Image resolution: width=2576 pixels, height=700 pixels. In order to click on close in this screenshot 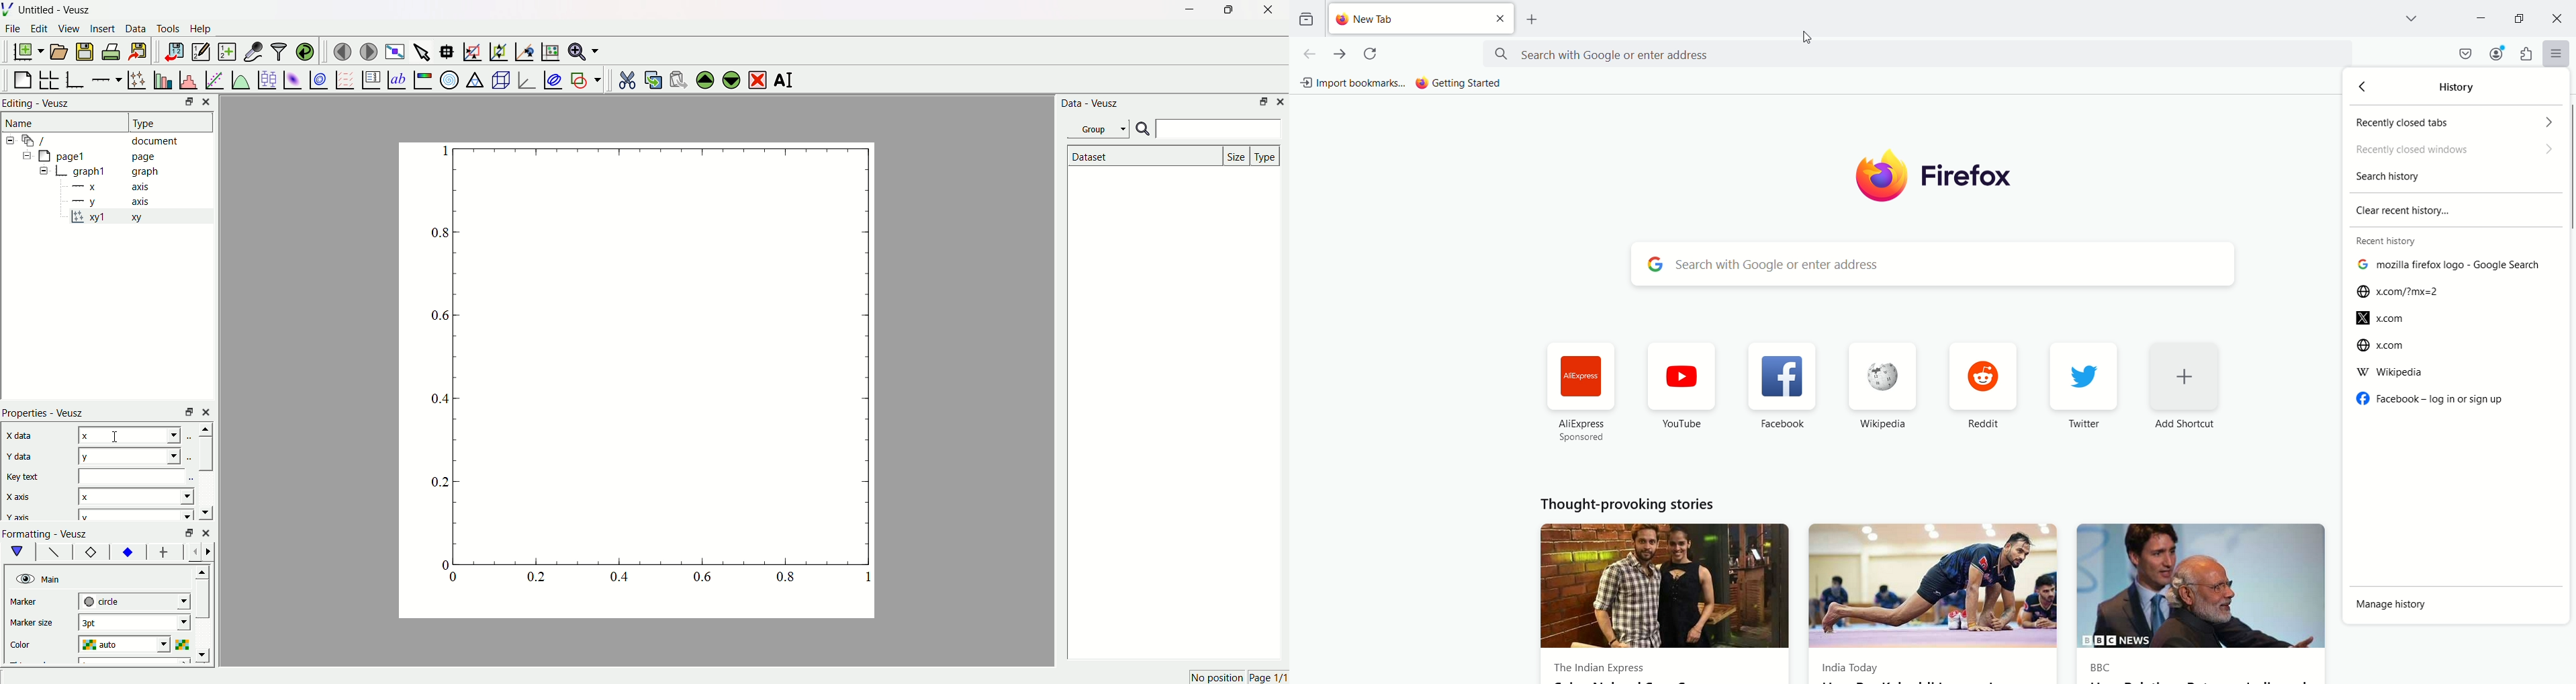, I will do `click(208, 411)`.